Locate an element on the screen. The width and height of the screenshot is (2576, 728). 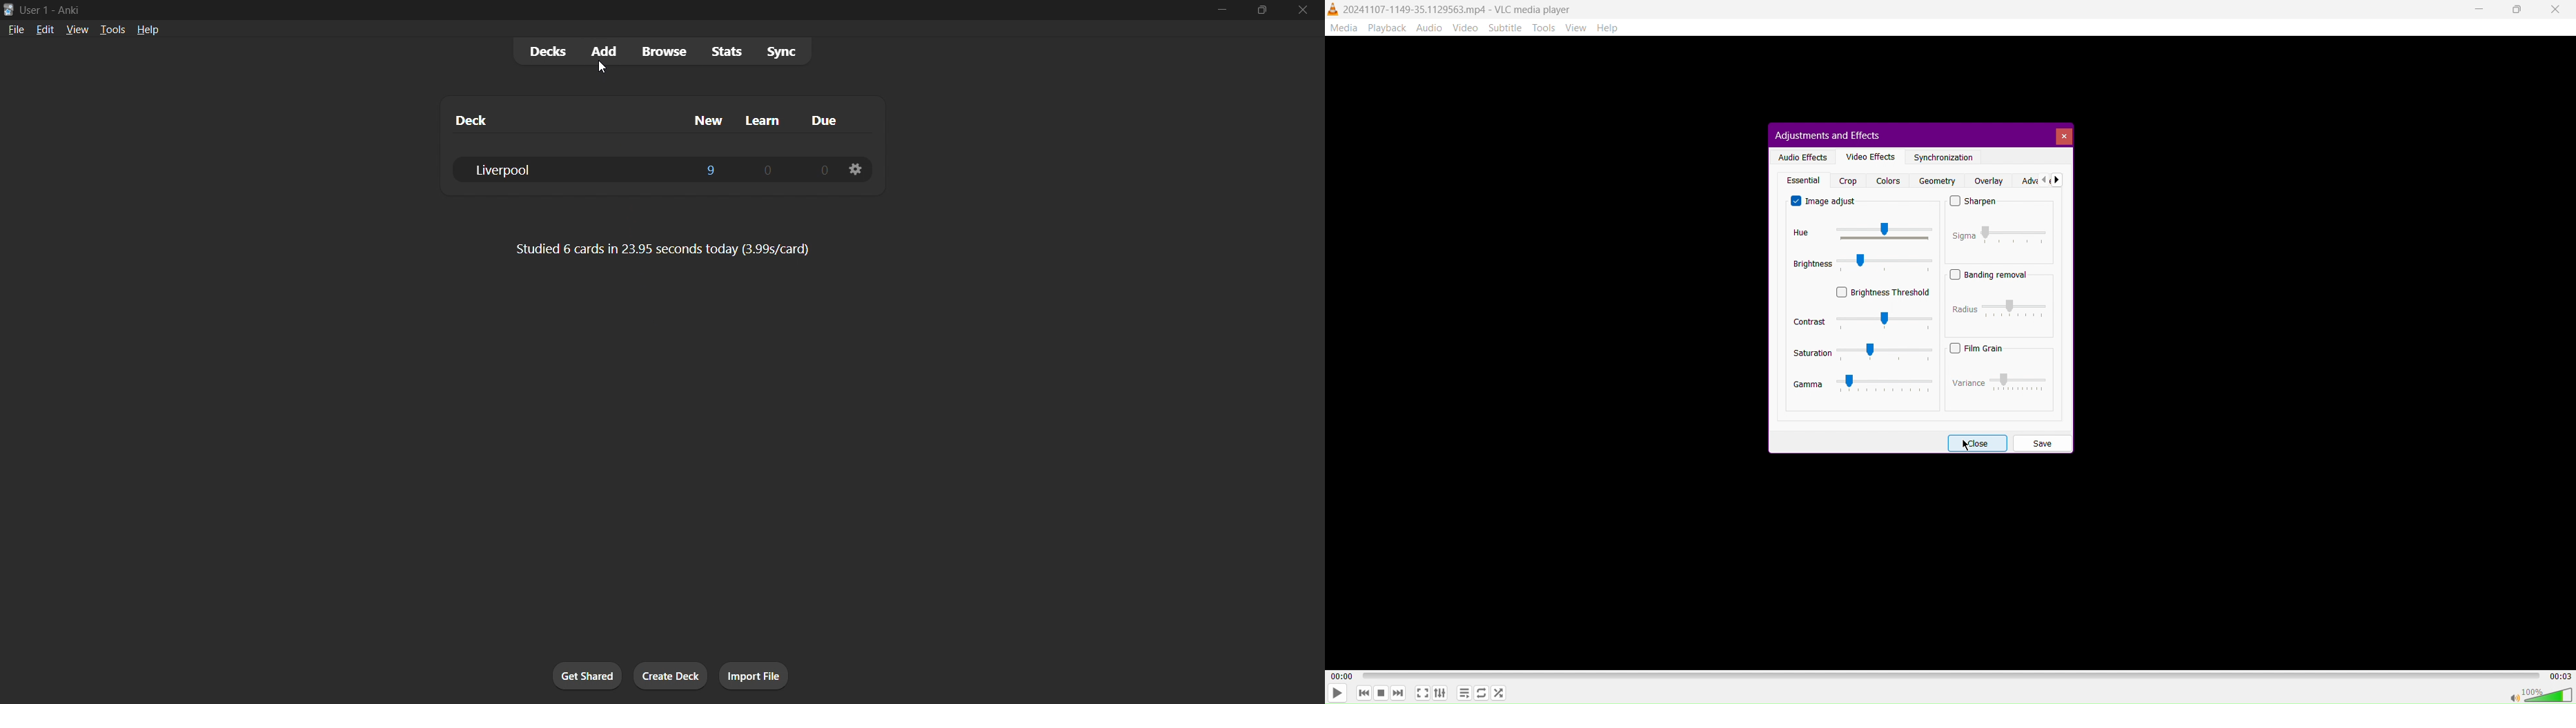
Video Effects is located at coordinates (1868, 156).